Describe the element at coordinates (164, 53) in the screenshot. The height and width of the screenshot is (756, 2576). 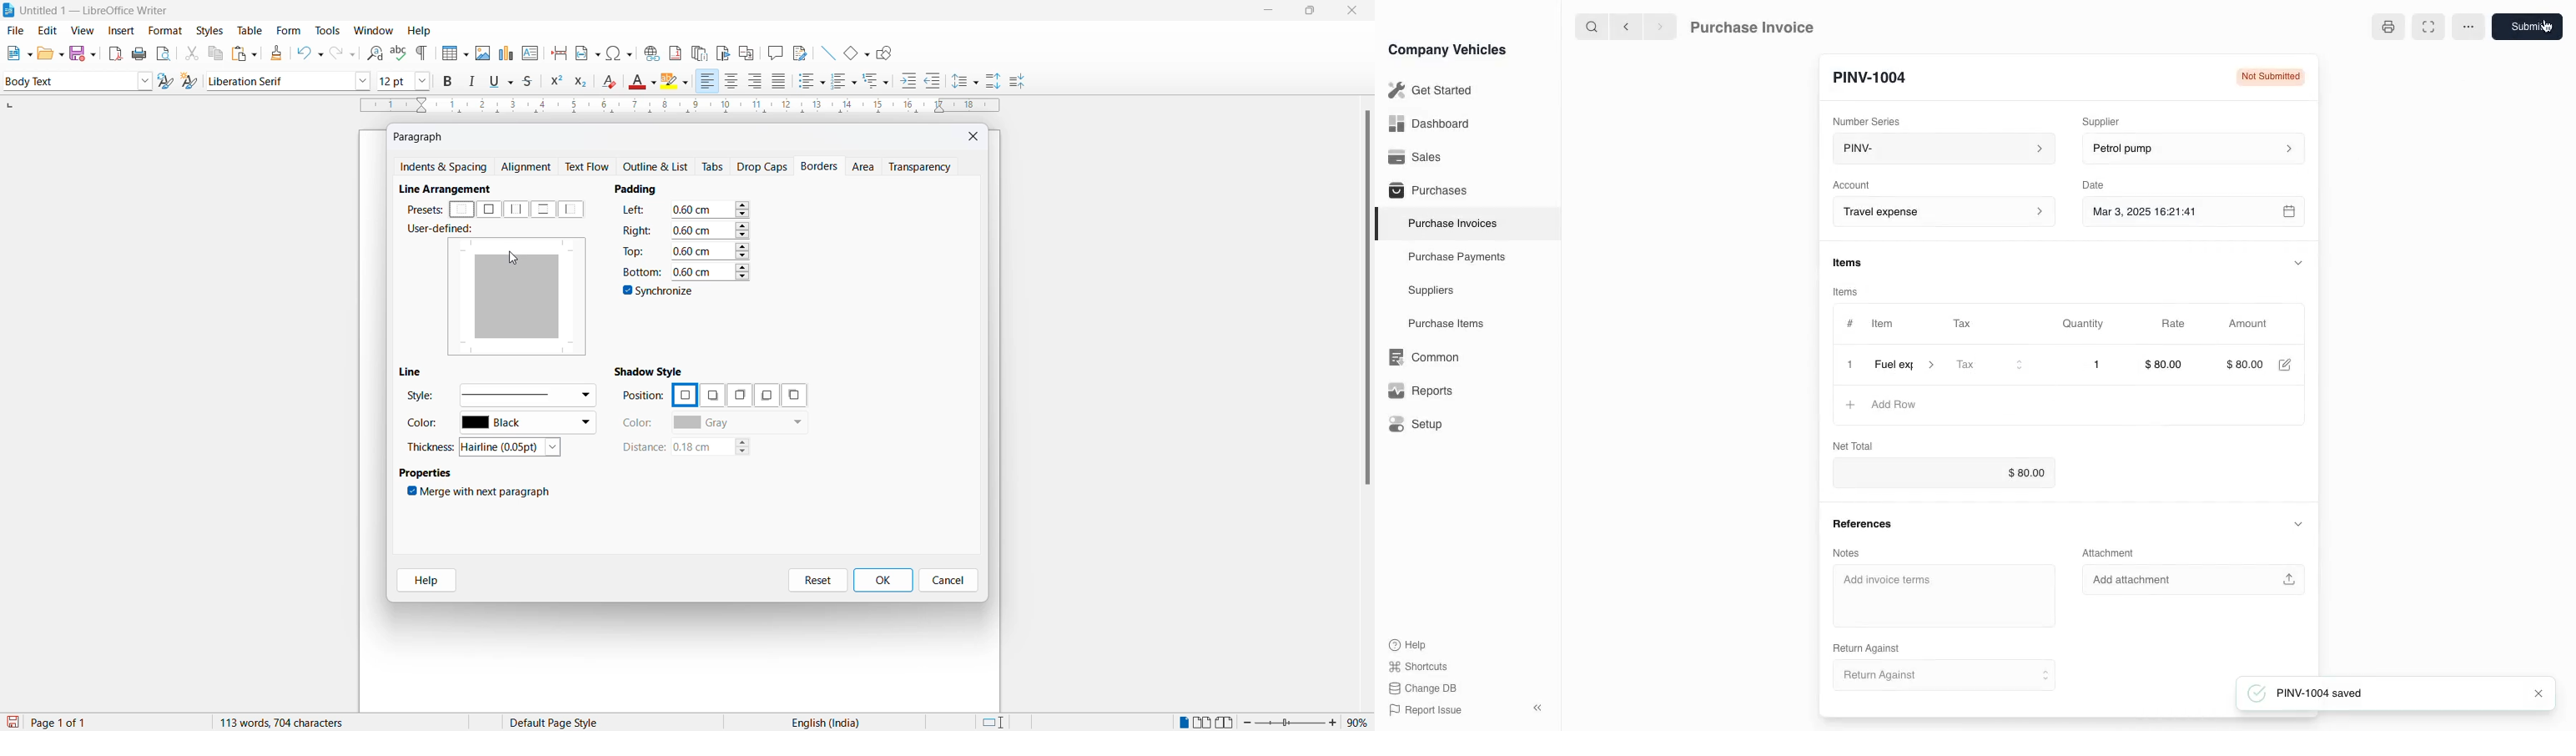
I see `print preview` at that location.